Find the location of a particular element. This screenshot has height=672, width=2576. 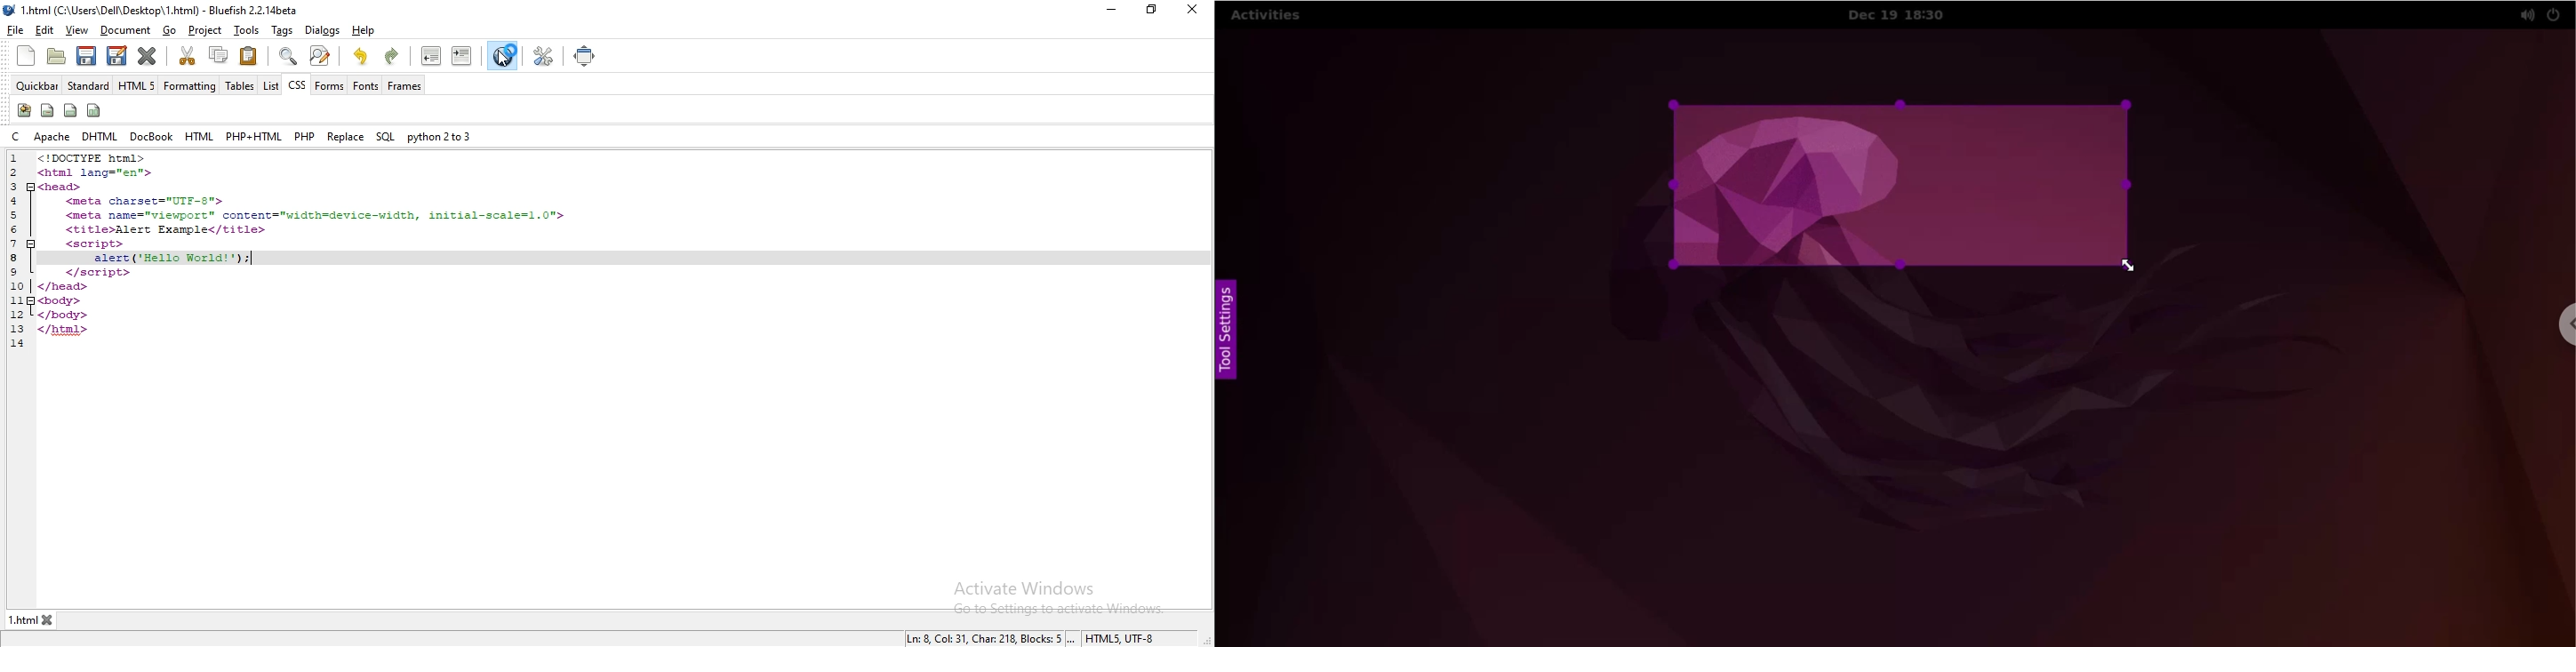

docbook is located at coordinates (150, 136).